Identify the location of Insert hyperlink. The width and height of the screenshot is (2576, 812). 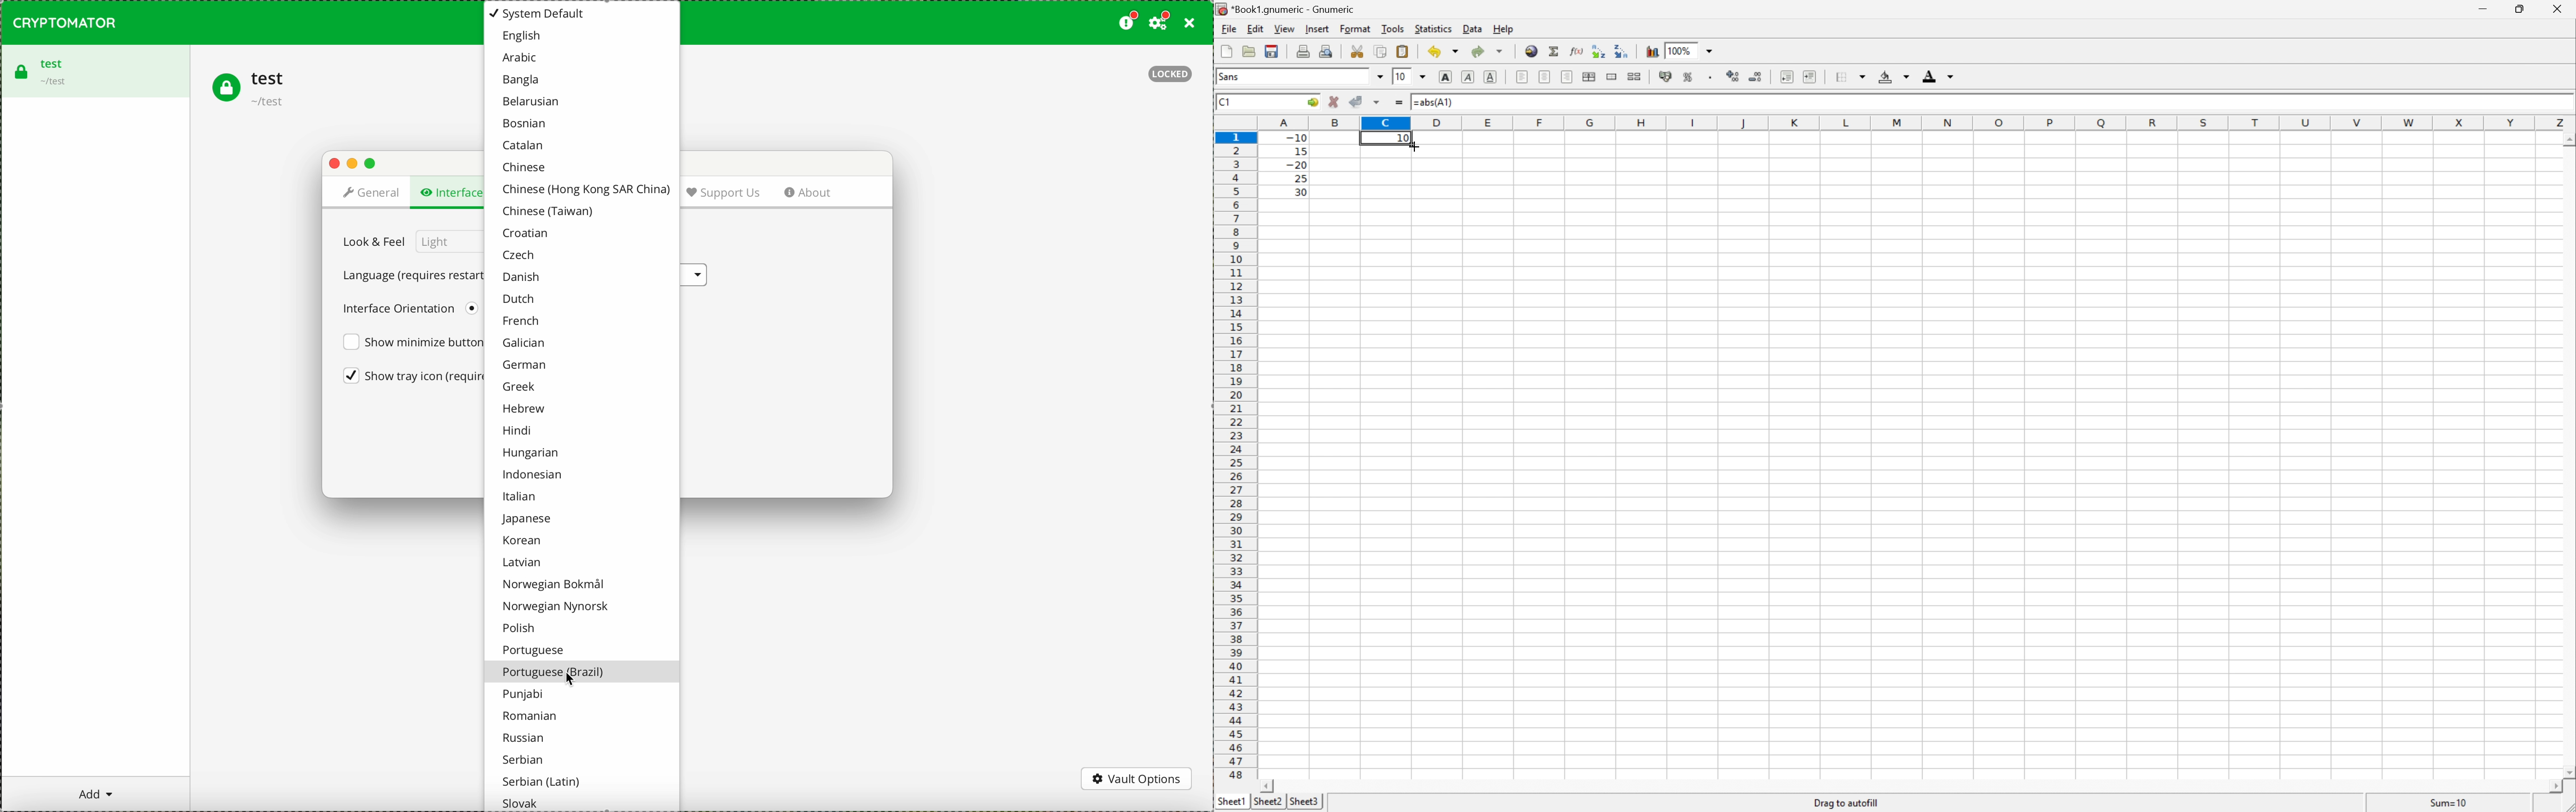
(1530, 50).